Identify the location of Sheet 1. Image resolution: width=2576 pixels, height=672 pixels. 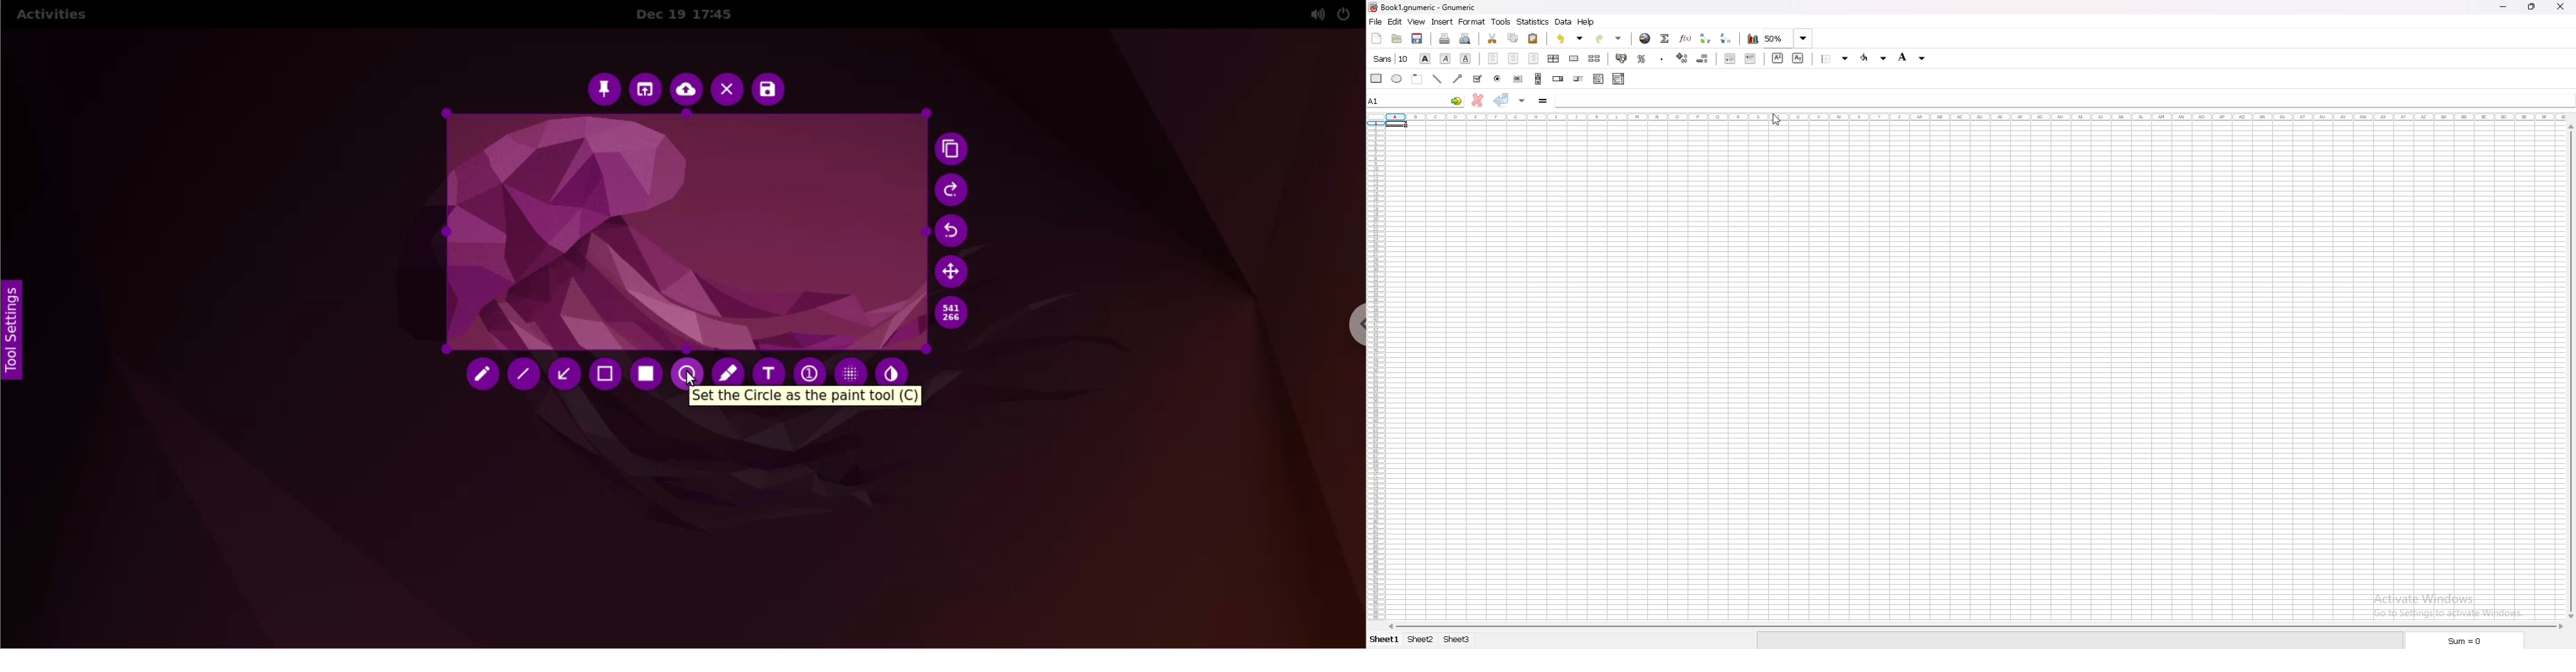
(1383, 640).